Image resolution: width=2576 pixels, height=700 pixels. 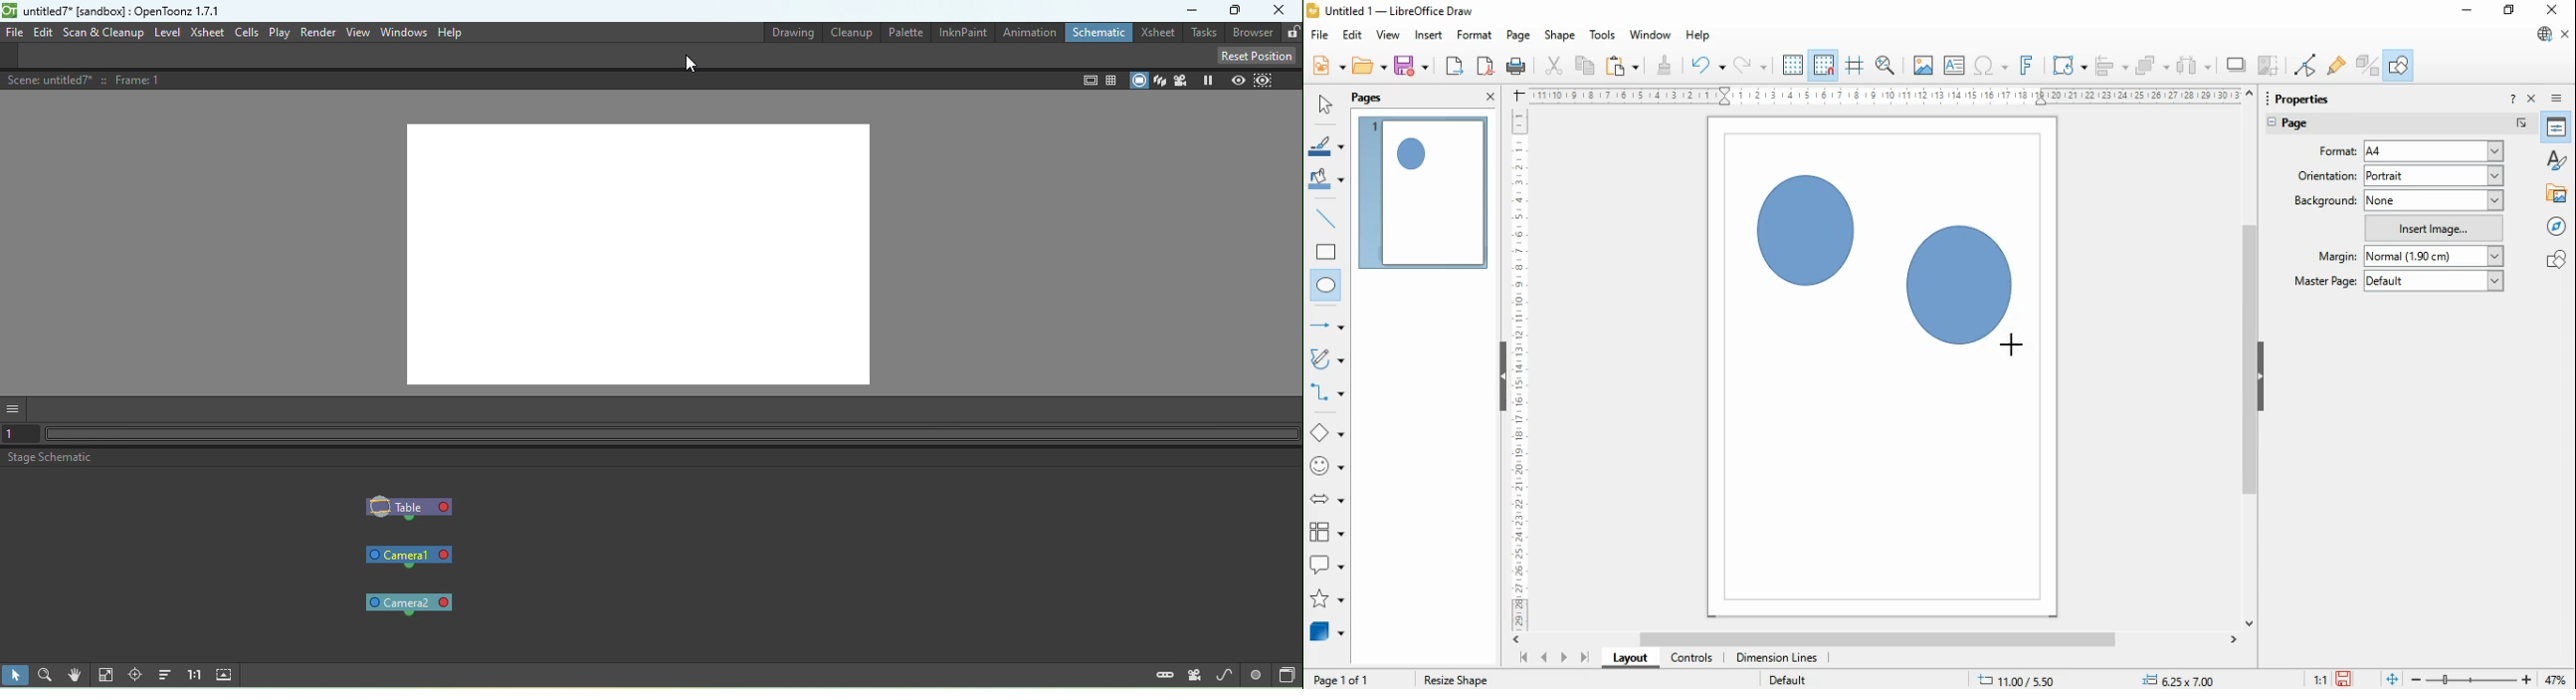 What do you see at coordinates (1411, 66) in the screenshot?
I see `save` at bounding box center [1411, 66].